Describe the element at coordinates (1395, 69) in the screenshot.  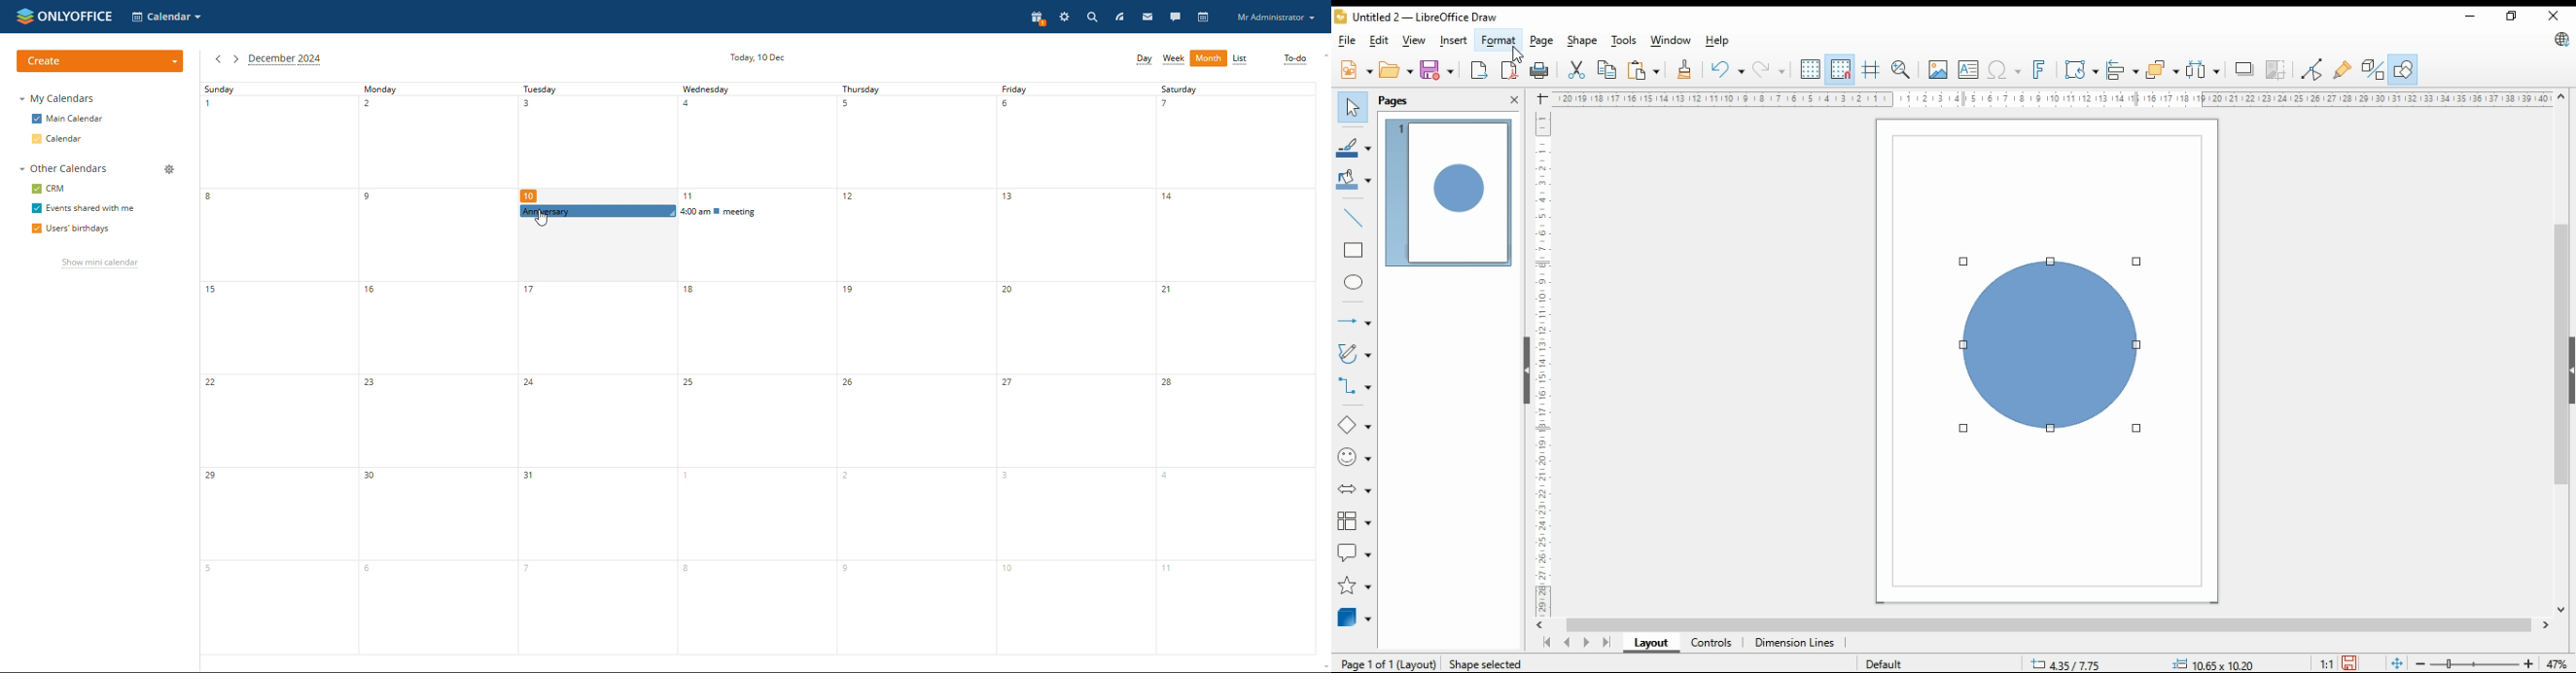
I see `open` at that location.